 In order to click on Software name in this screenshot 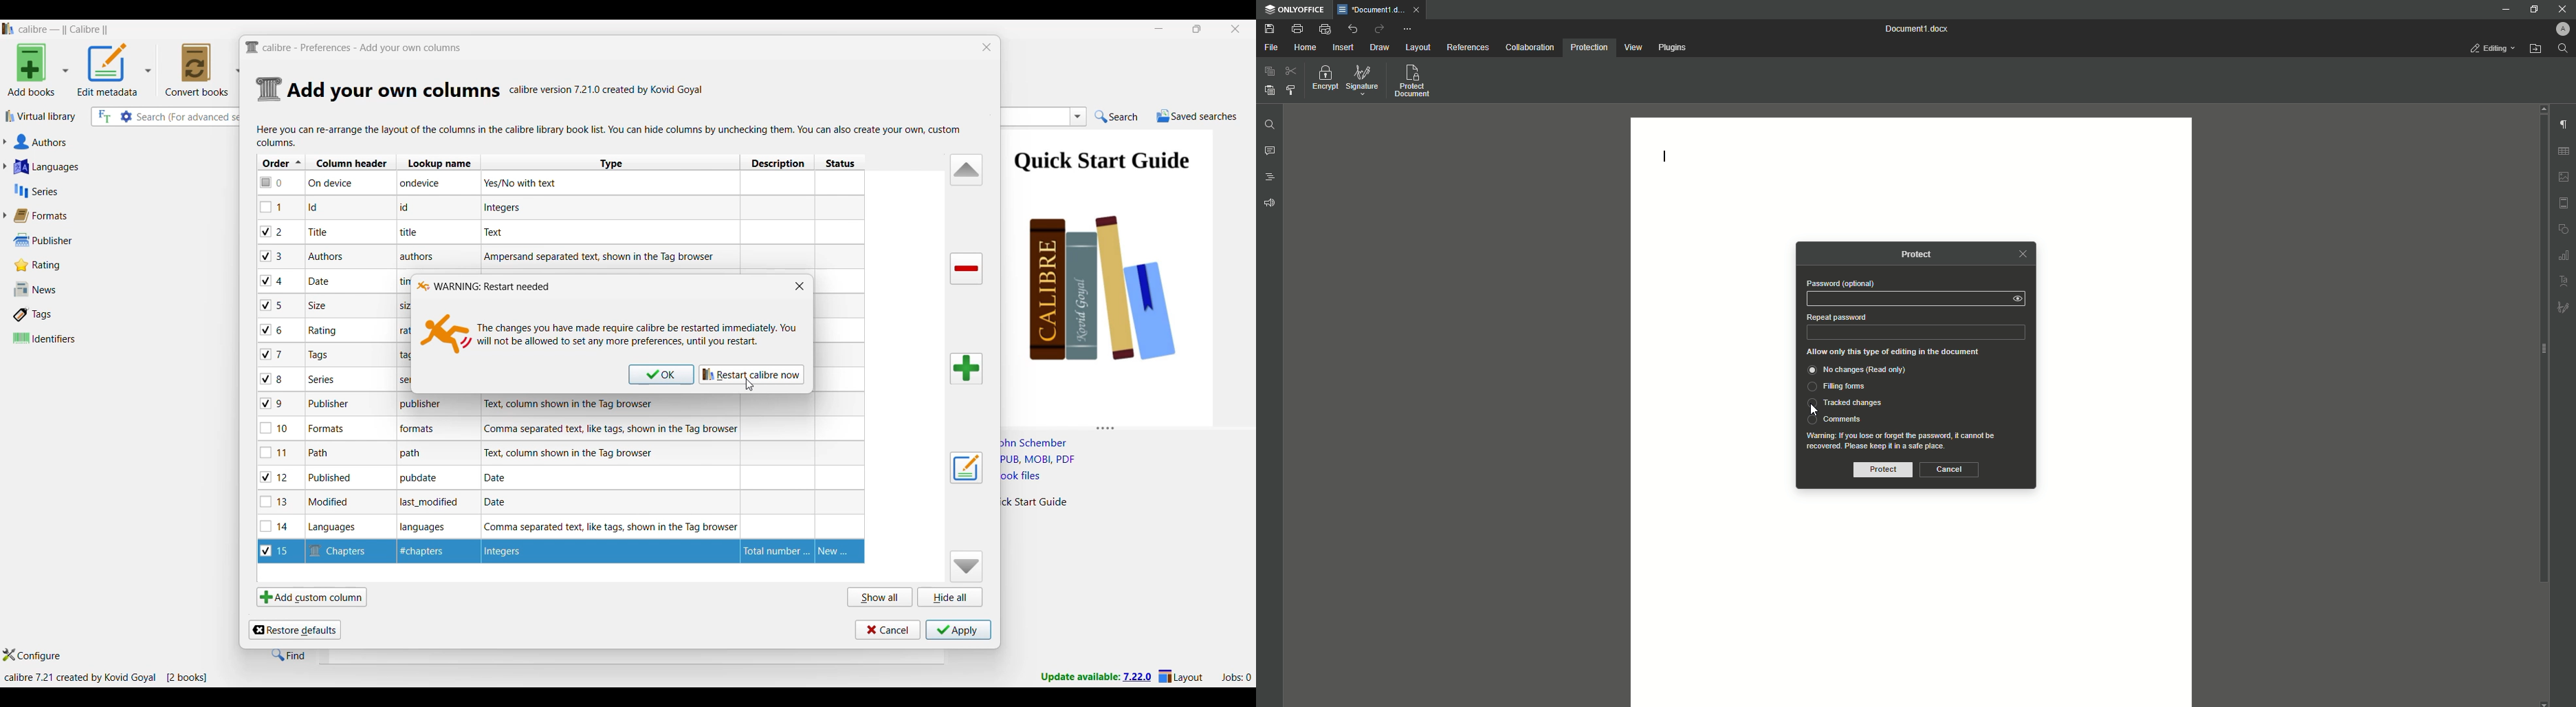, I will do `click(64, 29)`.